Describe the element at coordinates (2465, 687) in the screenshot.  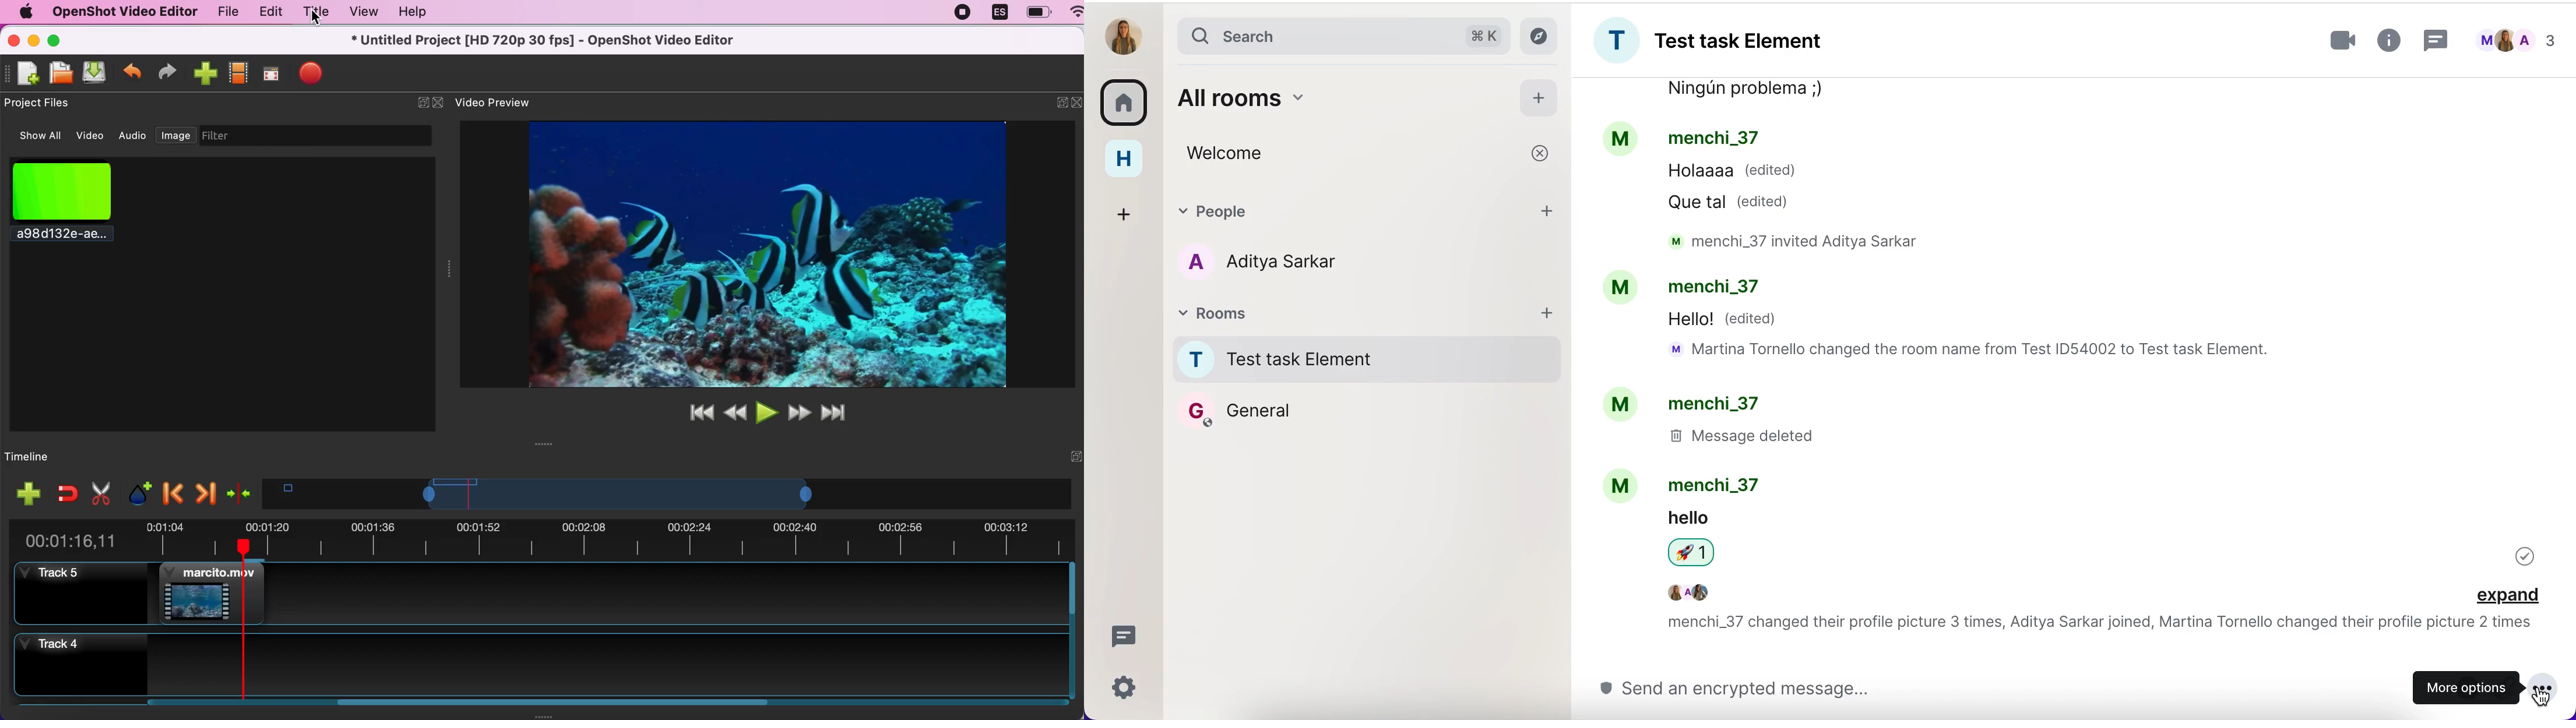
I see `more options ` at that location.